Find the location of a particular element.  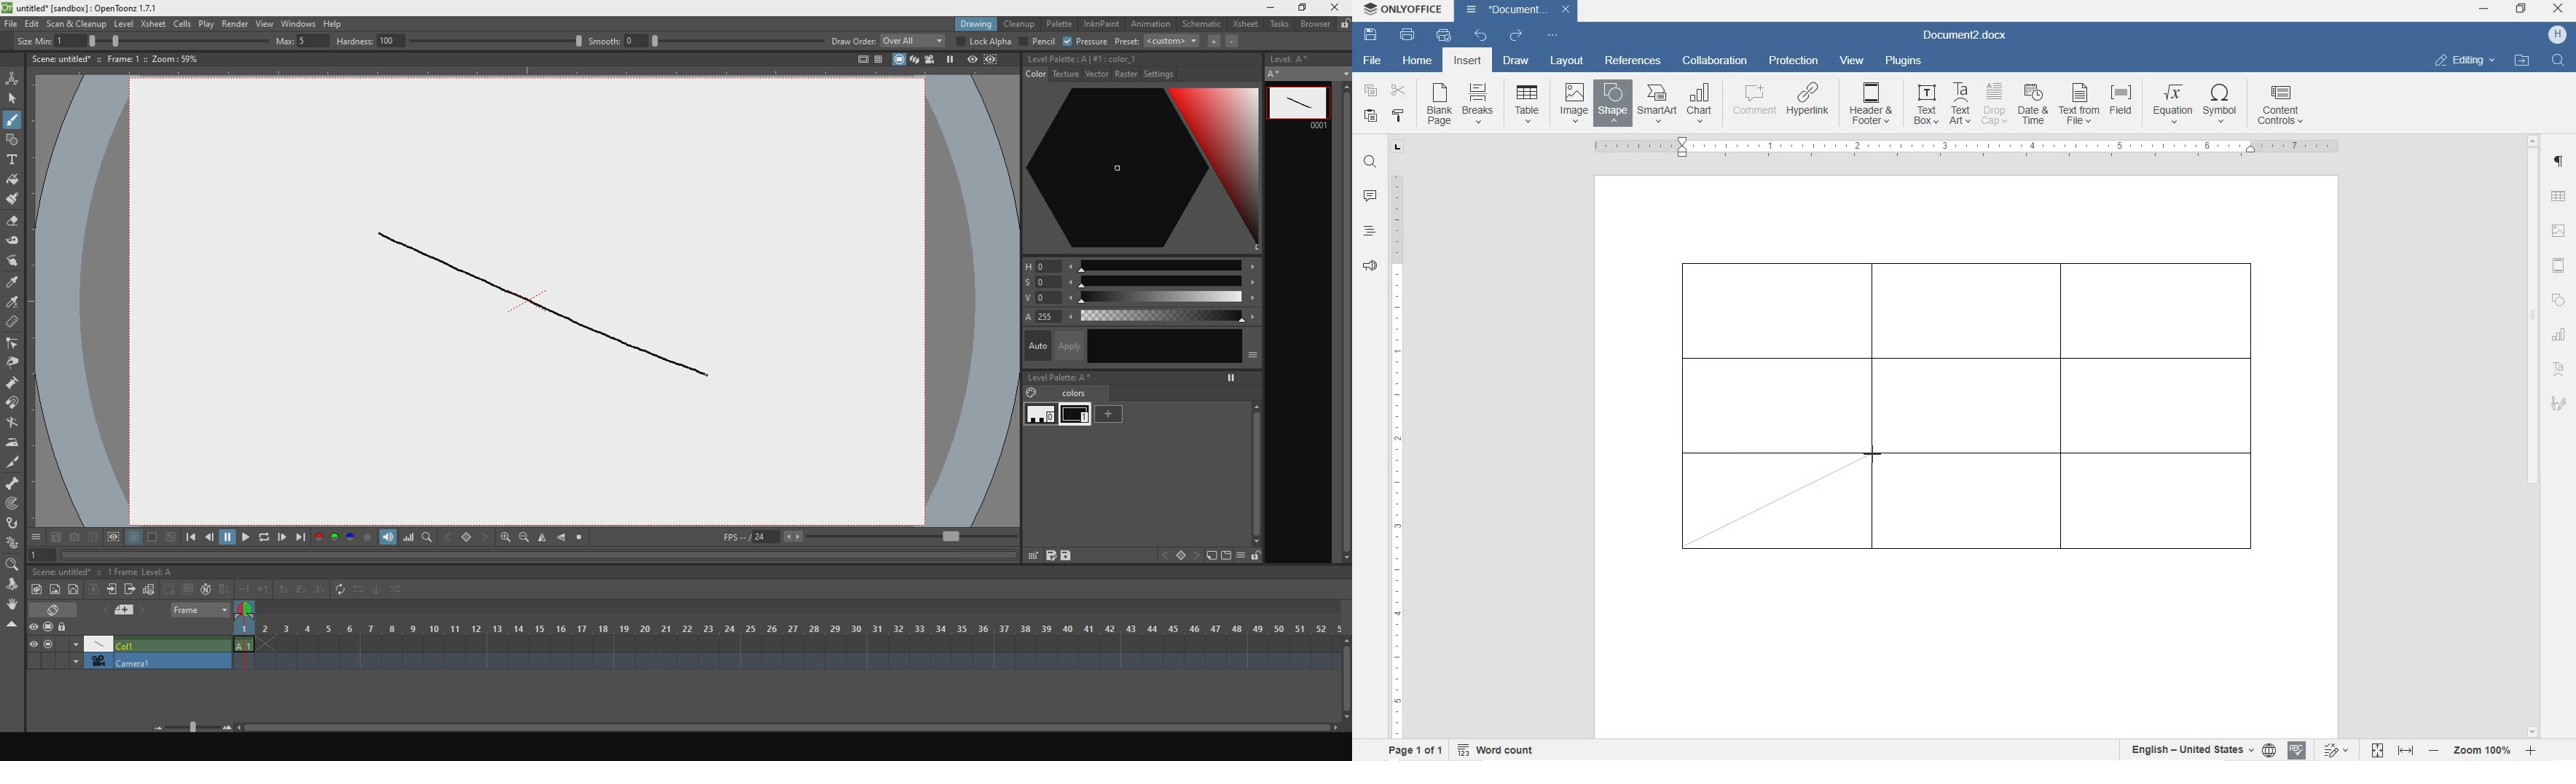

1 is located at coordinates (37, 555).